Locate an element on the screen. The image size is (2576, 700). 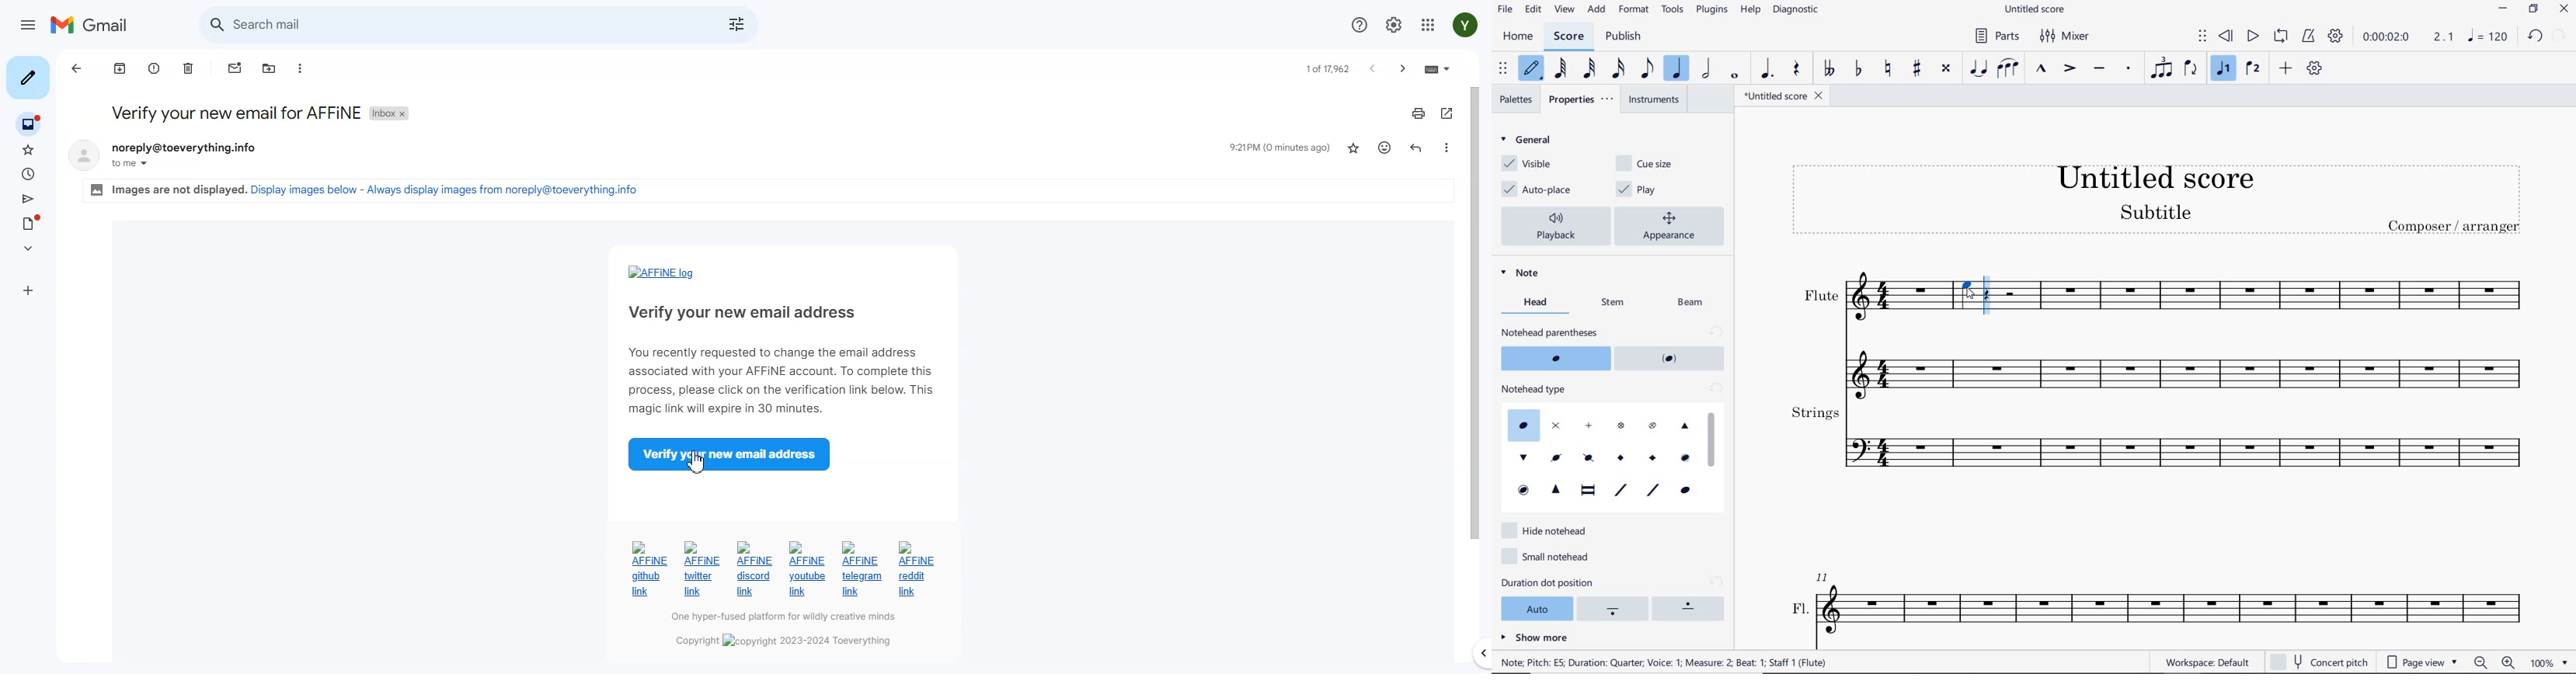
Move to is located at coordinates (270, 69).